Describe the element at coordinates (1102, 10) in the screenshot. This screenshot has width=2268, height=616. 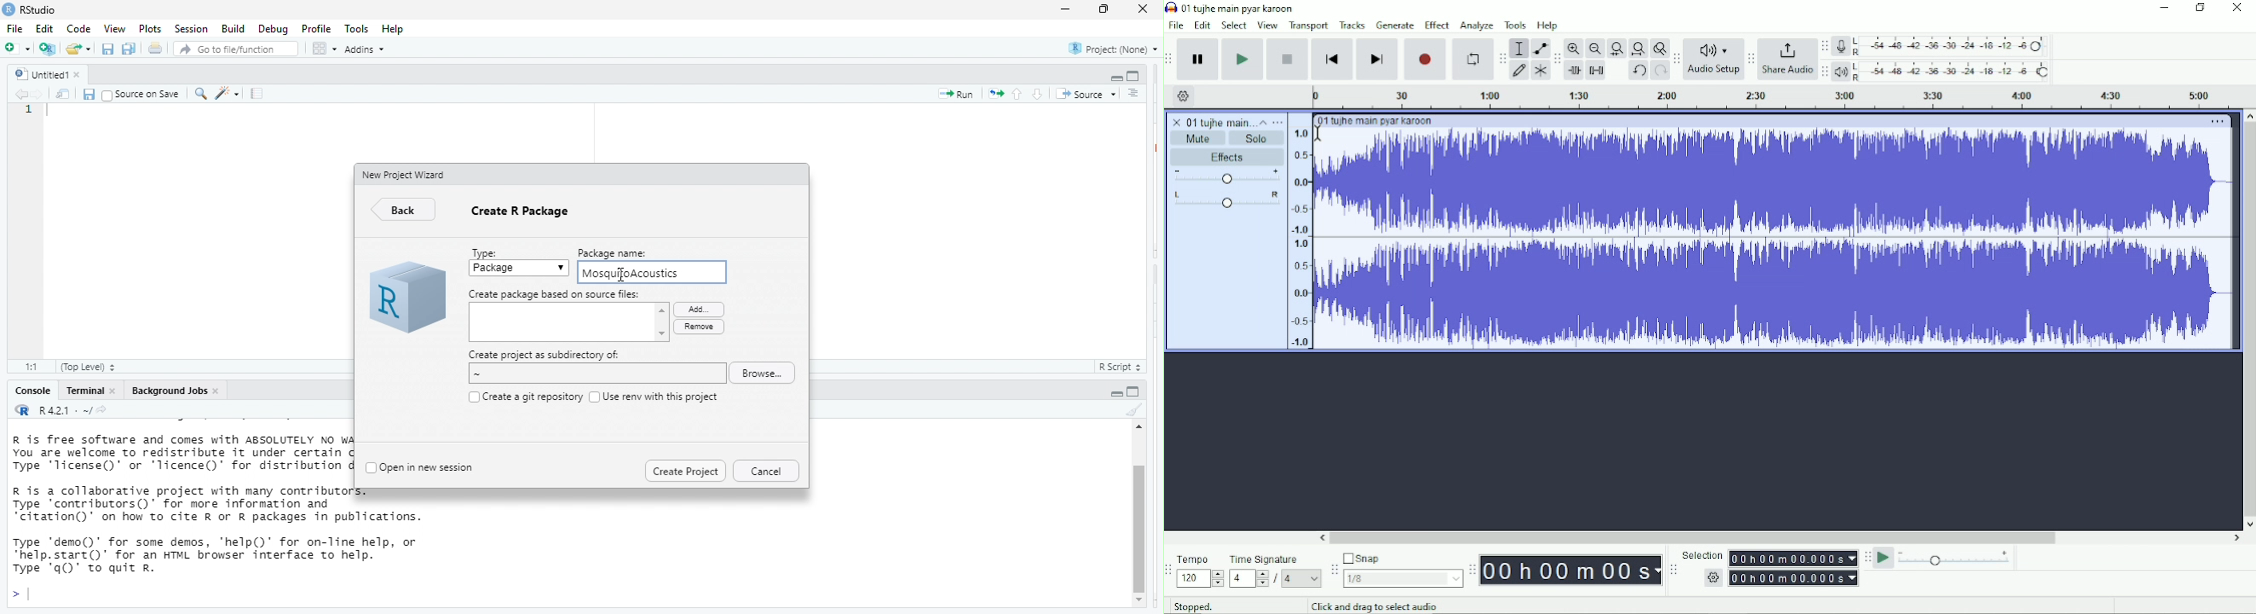
I see `maximize` at that location.